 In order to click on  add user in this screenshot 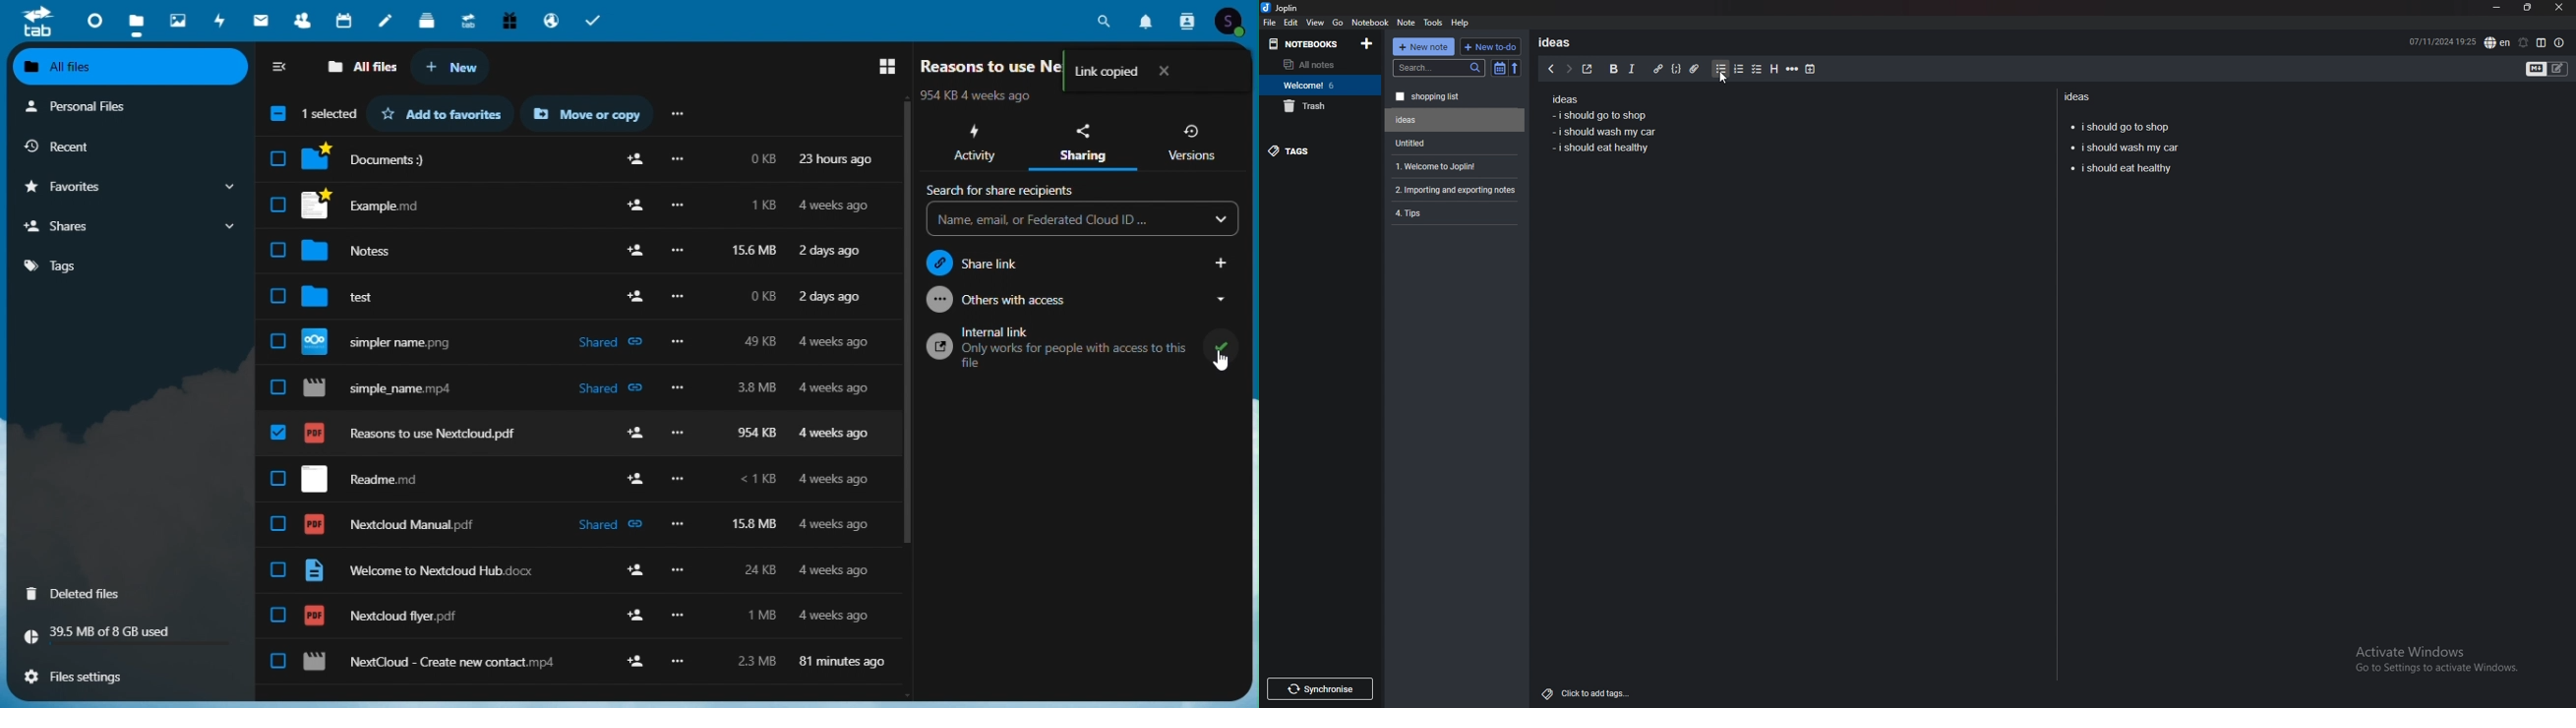, I will do `click(633, 248)`.